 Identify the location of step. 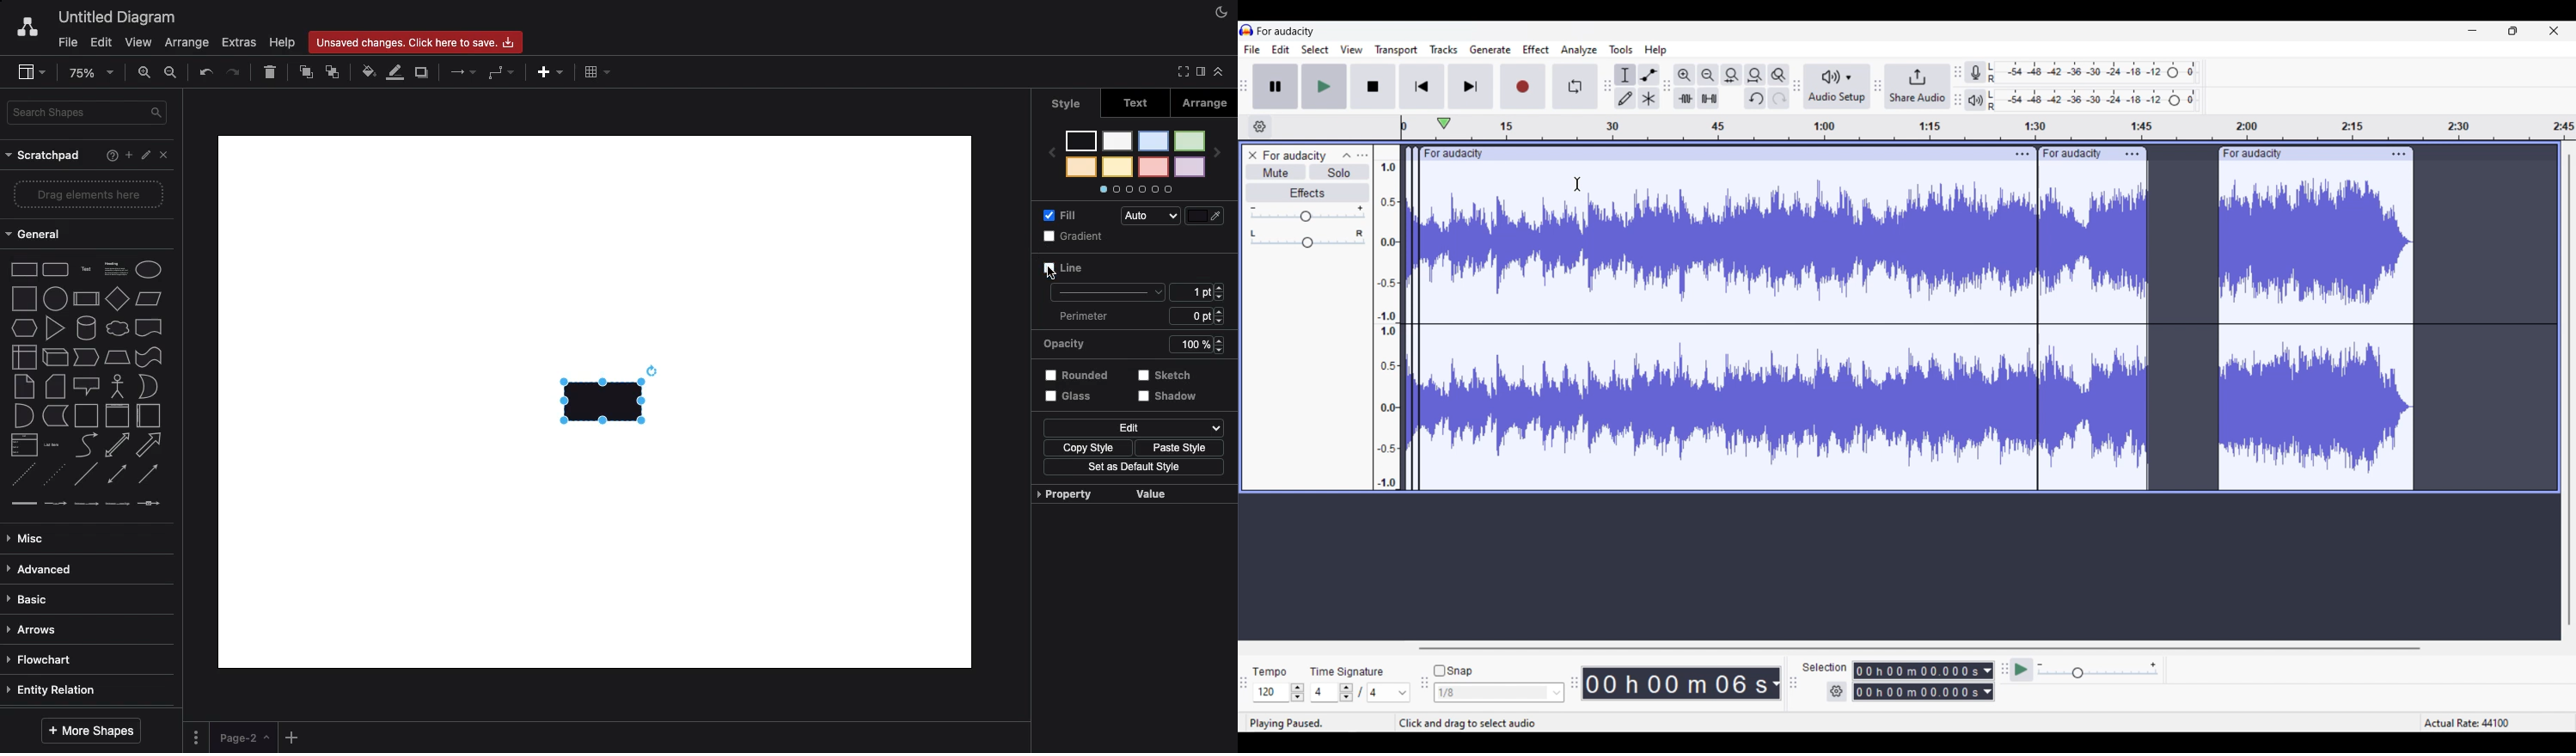
(82, 357).